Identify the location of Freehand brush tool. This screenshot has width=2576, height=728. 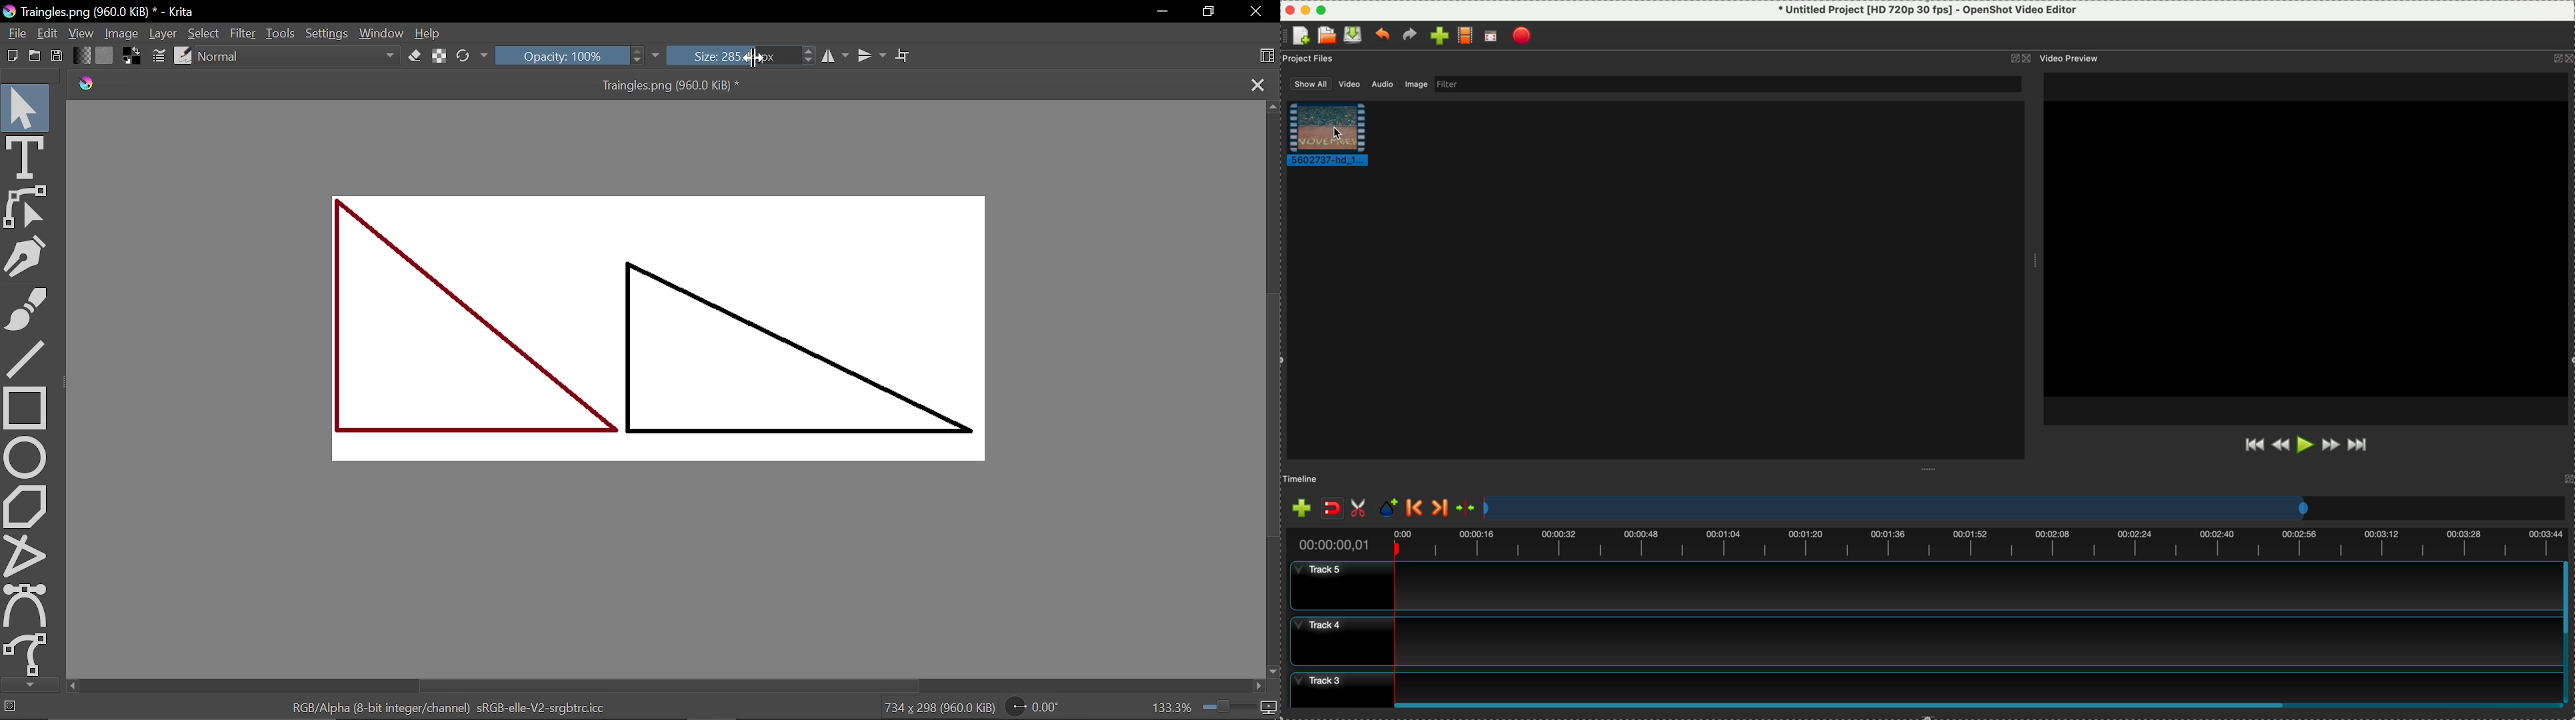
(35, 311).